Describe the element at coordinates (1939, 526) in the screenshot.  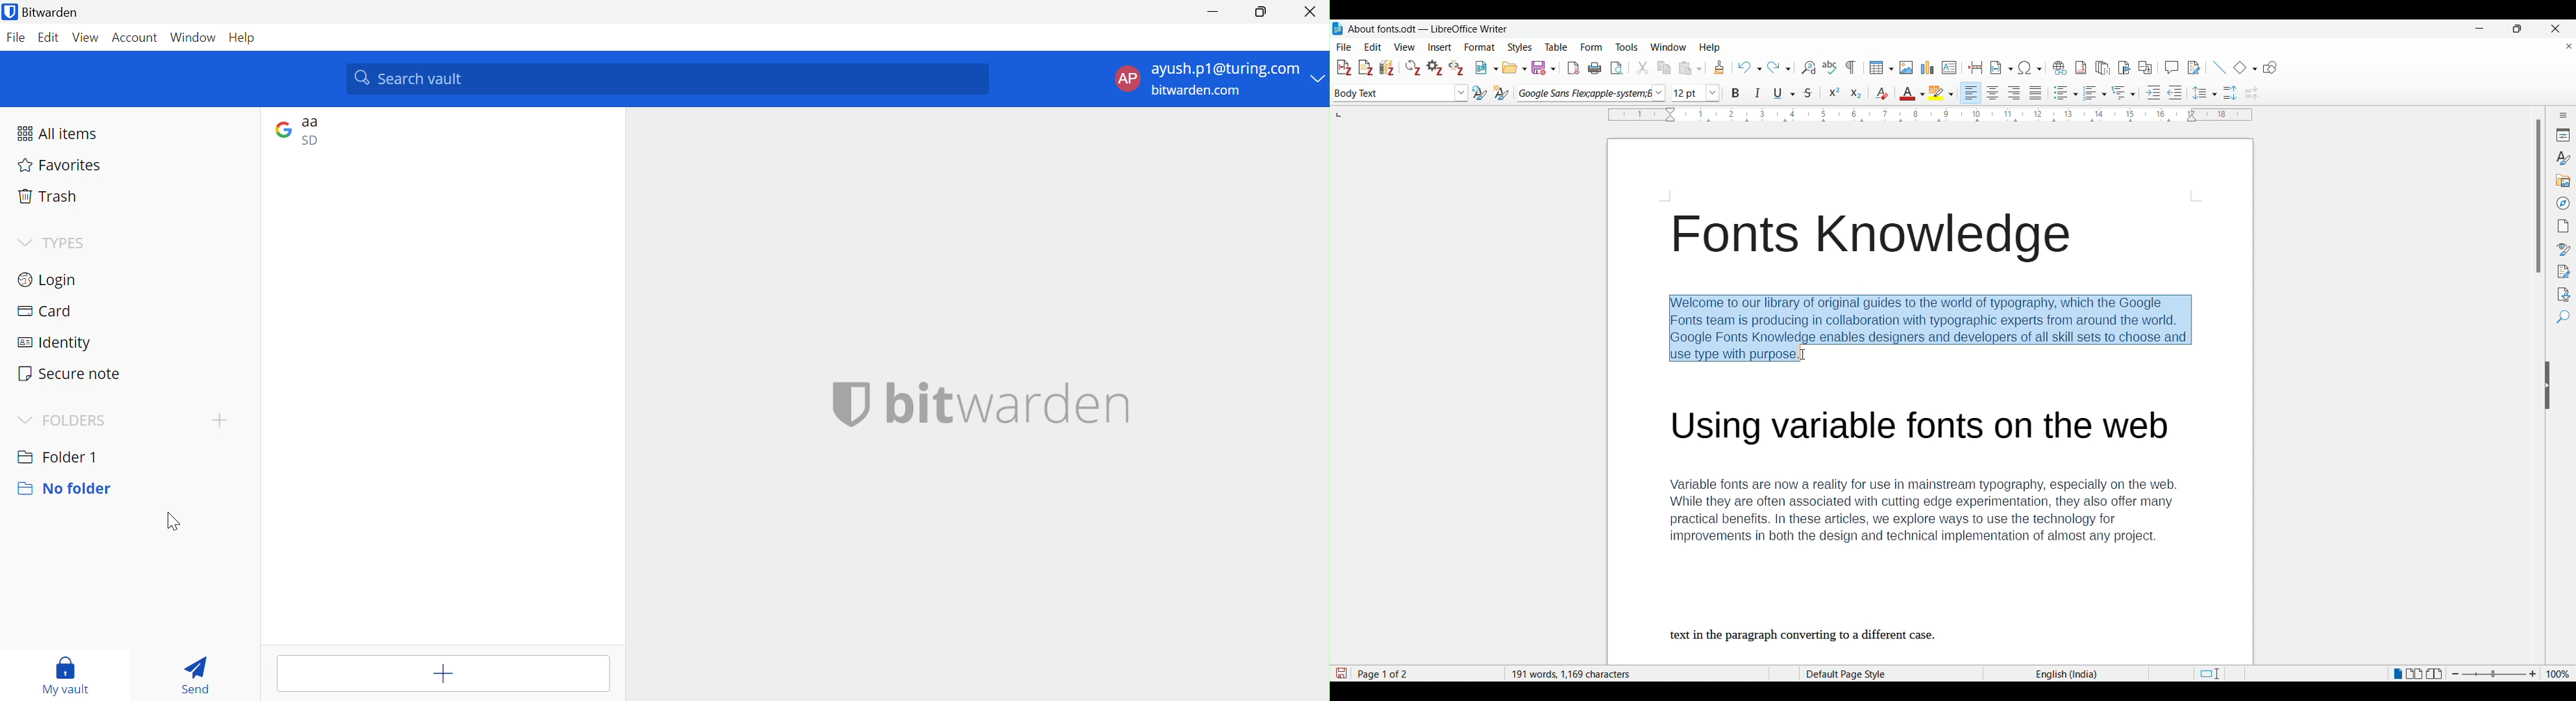
I see `Variable fonts are now a reality for use in mainstream typography, especially on the web.
While they are often associated with cutting edge experimentation, they also offer many
practical benefits. In these articles, we explore ways to use the technology for
improvements in both the design and technical implementation of almost any project.
text in the paragraph converting to a different case.` at that location.